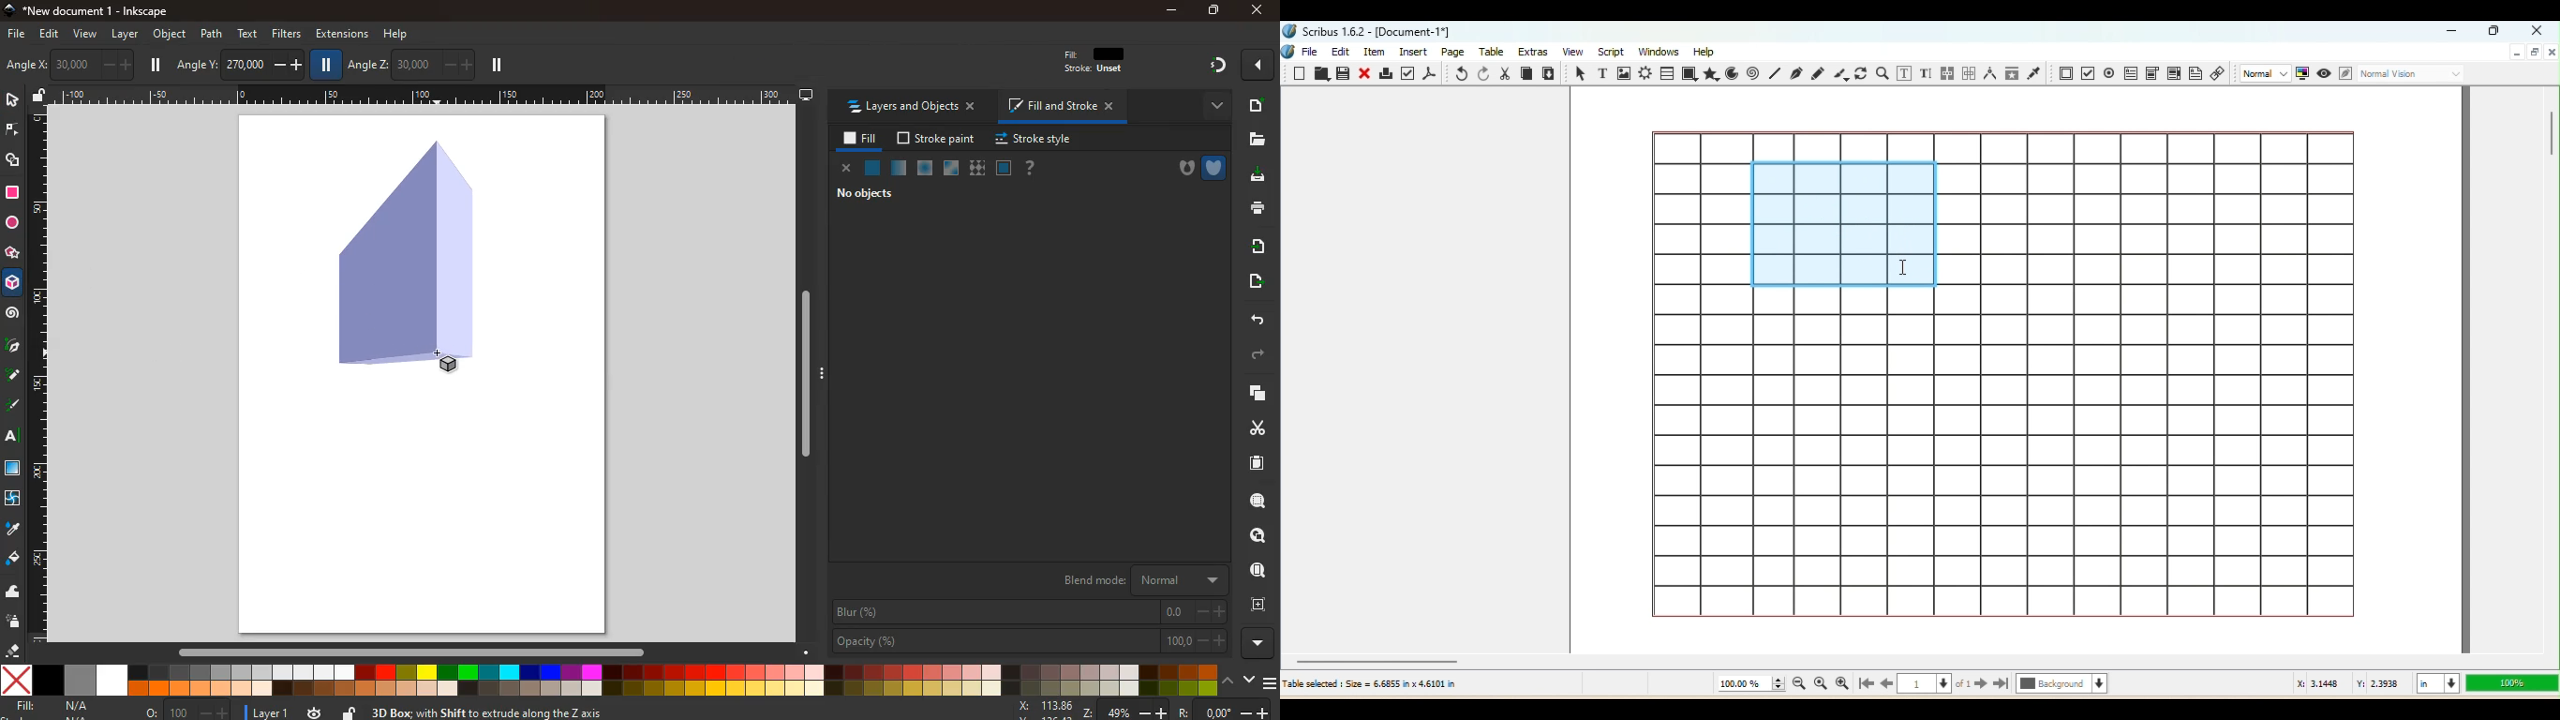 This screenshot has width=2576, height=728. What do you see at coordinates (158, 65) in the screenshot?
I see `pause` at bounding box center [158, 65].